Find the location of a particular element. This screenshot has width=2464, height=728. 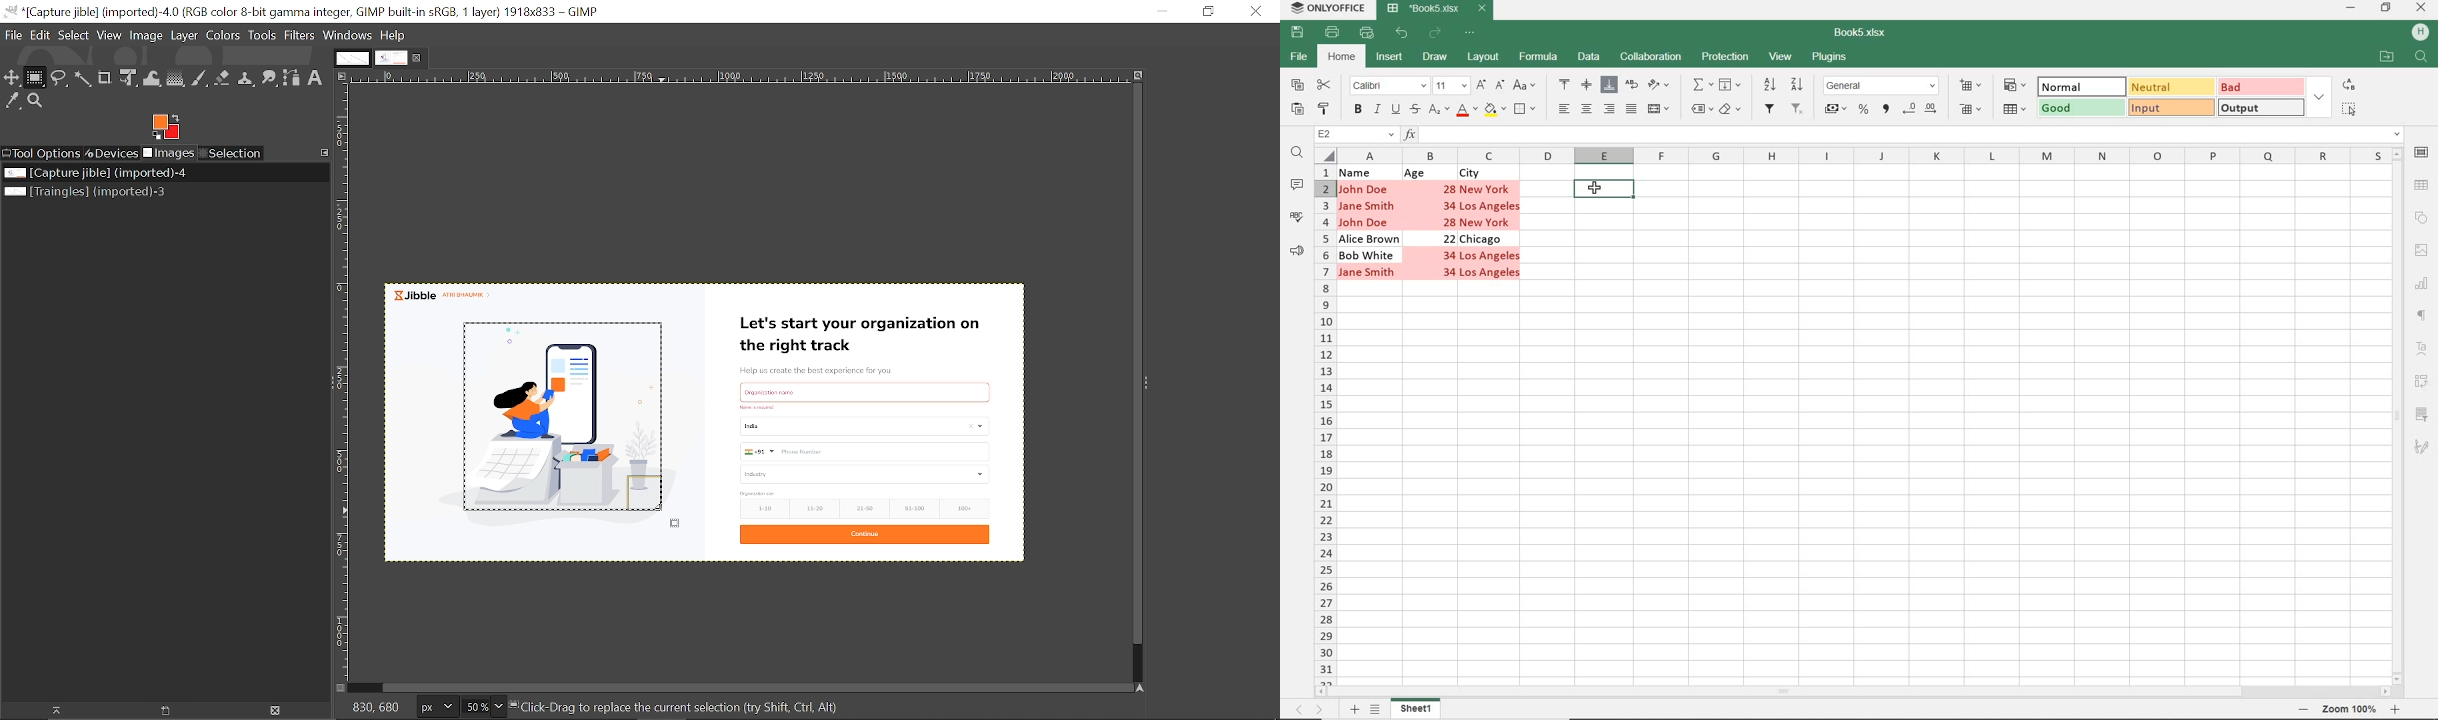

Current zoom is located at coordinates (477, 707).